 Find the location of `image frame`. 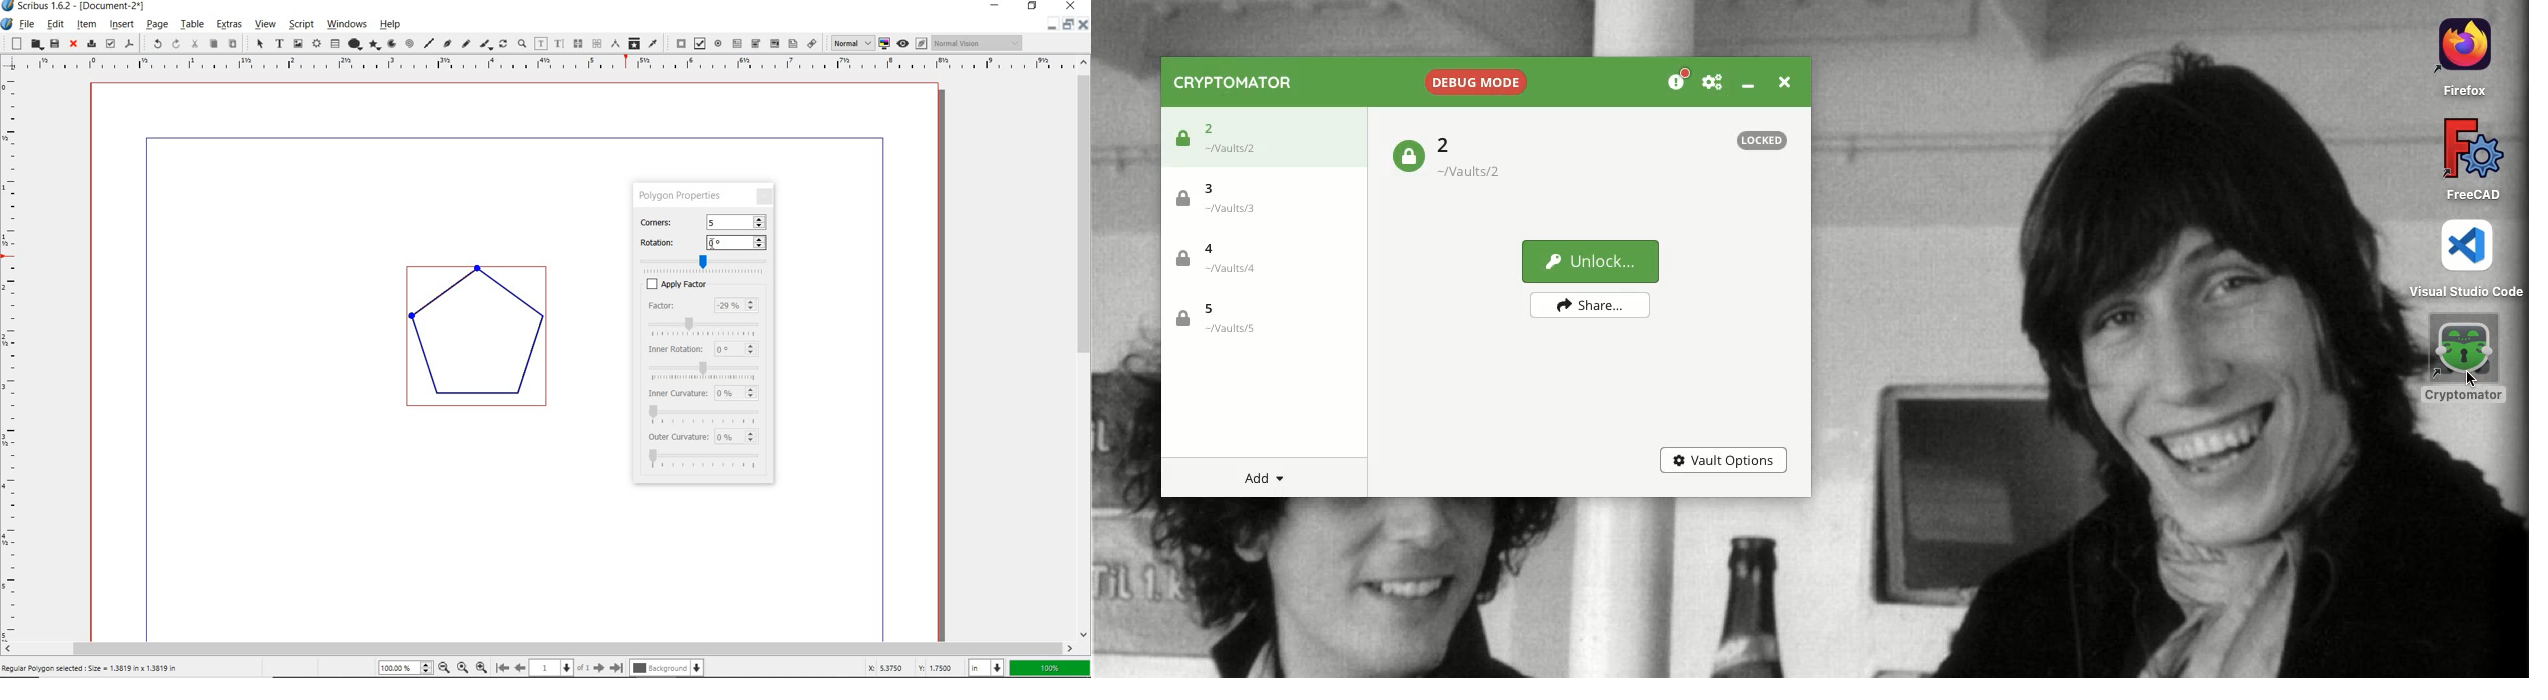

image frame is located at coordinates (297, 43).